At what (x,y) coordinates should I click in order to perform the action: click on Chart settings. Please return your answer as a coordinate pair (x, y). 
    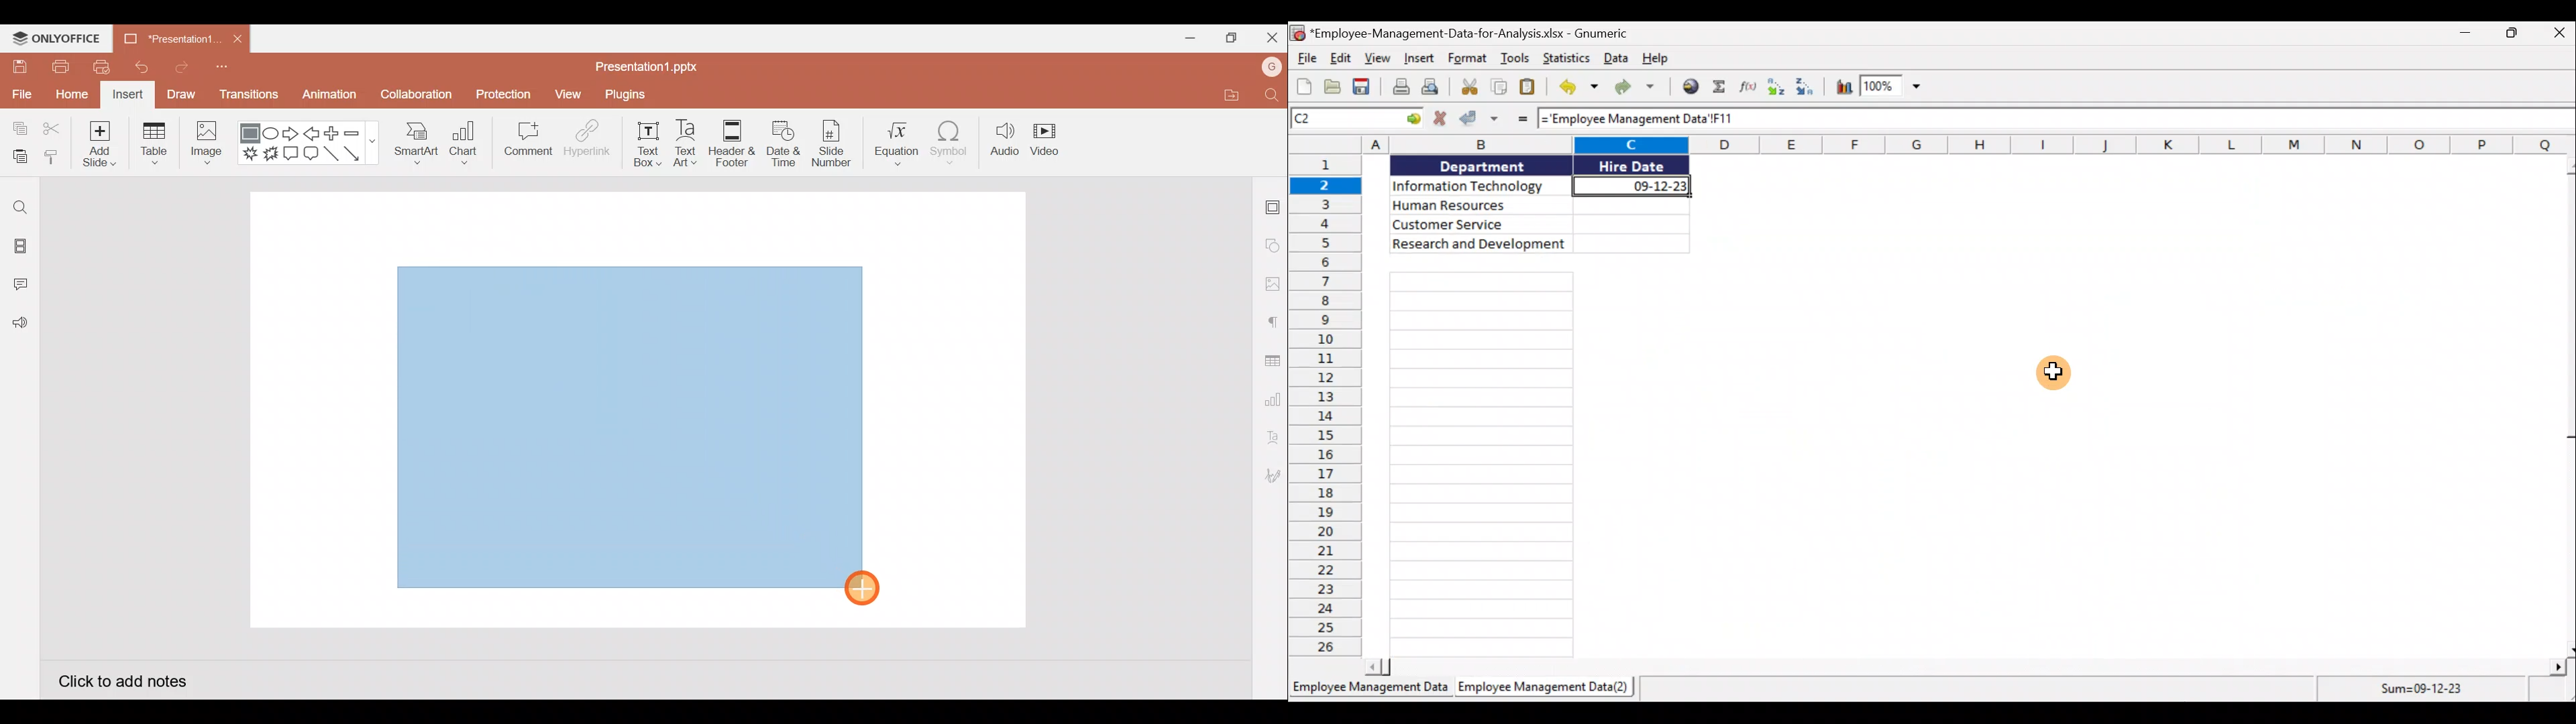
    Looking at the image, I should click on (1271, 397).